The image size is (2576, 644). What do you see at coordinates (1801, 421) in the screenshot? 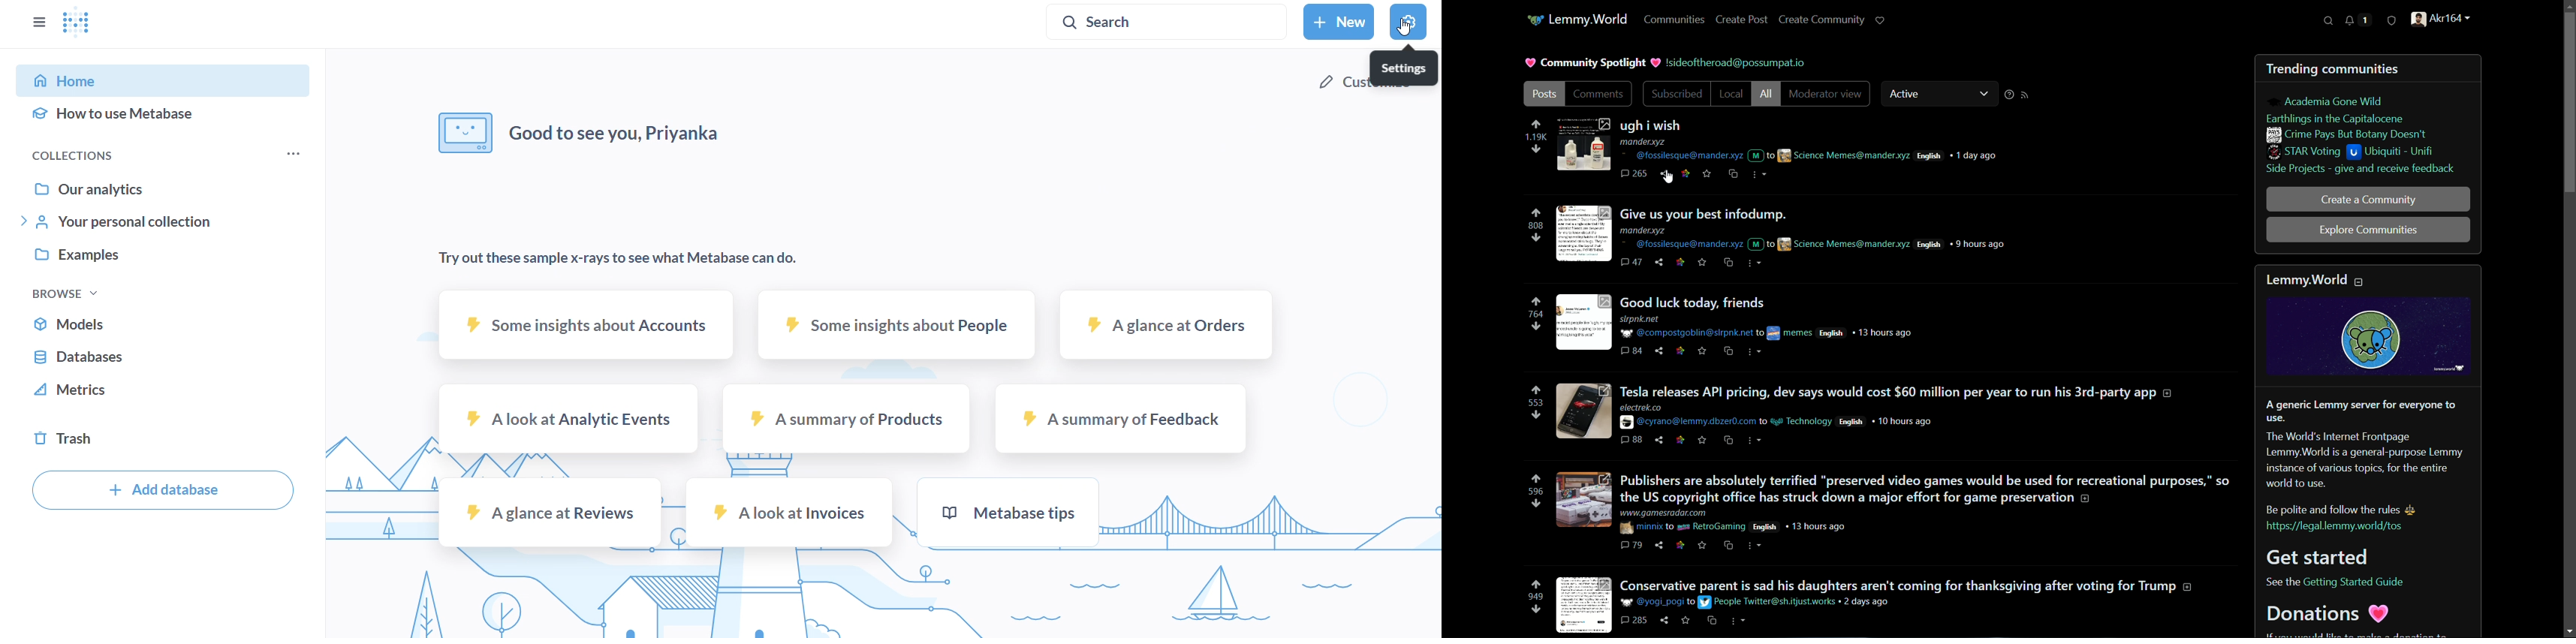
I see `technology` at bounding box center [1801, 421].